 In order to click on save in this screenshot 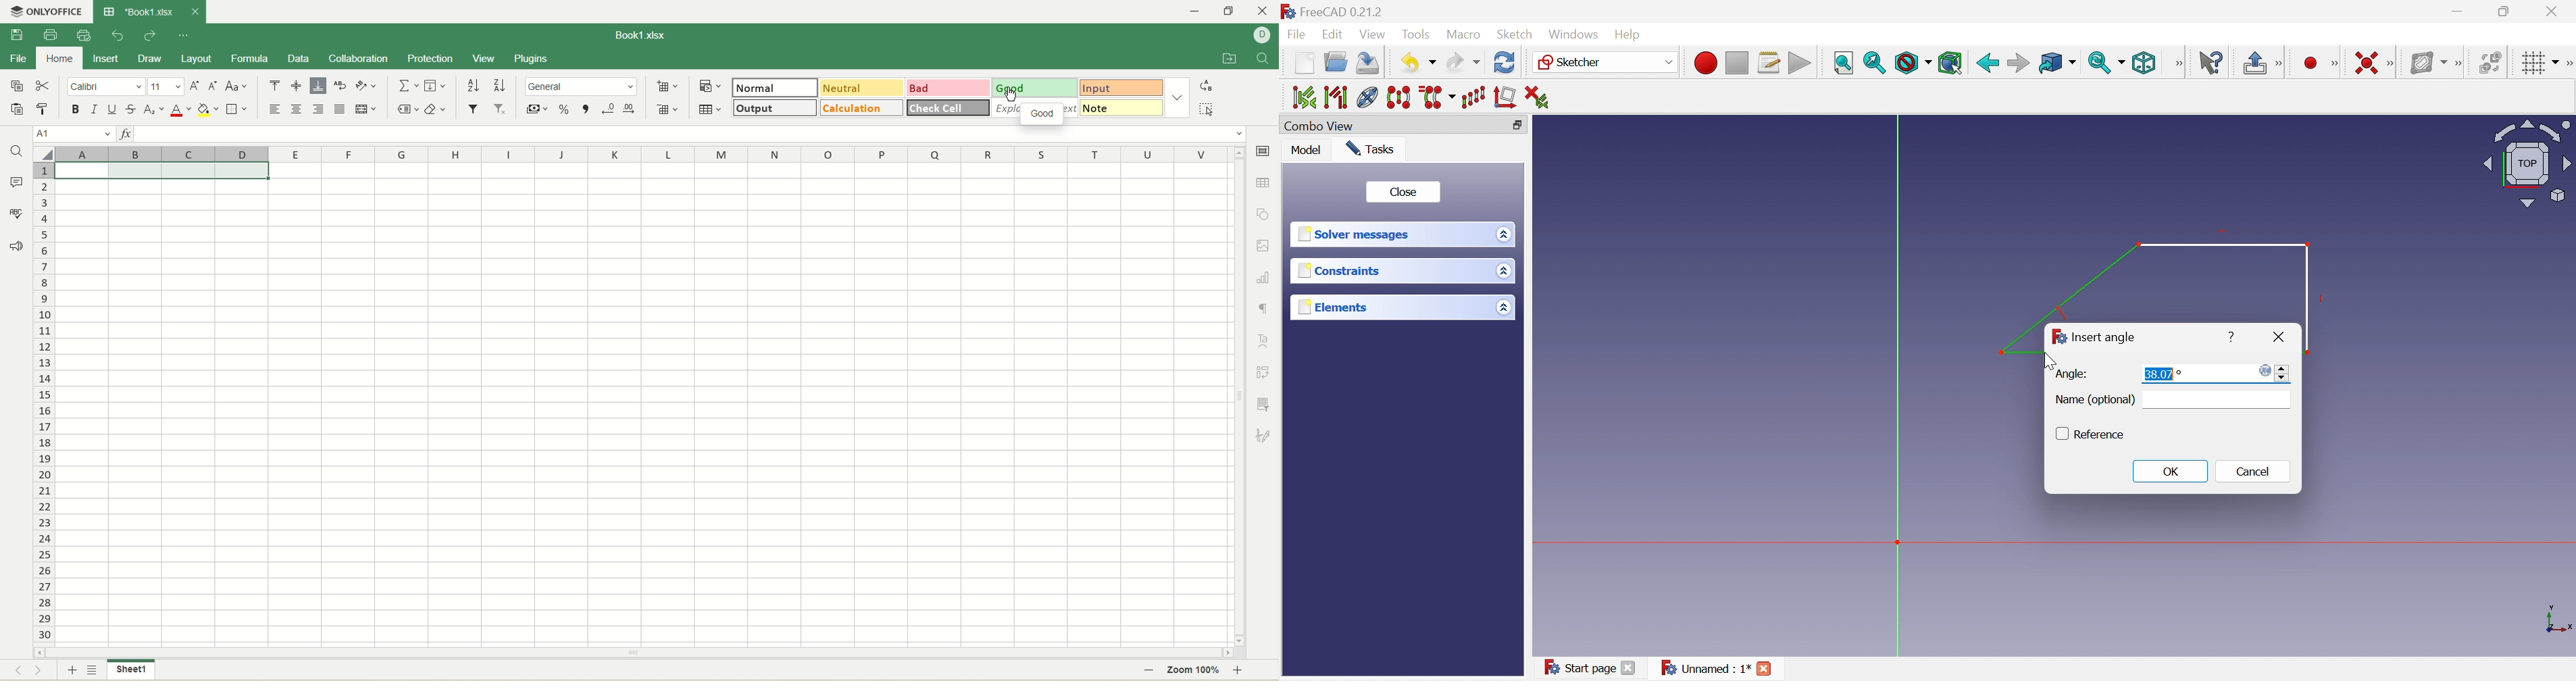, I will do `click(13, 35)`.